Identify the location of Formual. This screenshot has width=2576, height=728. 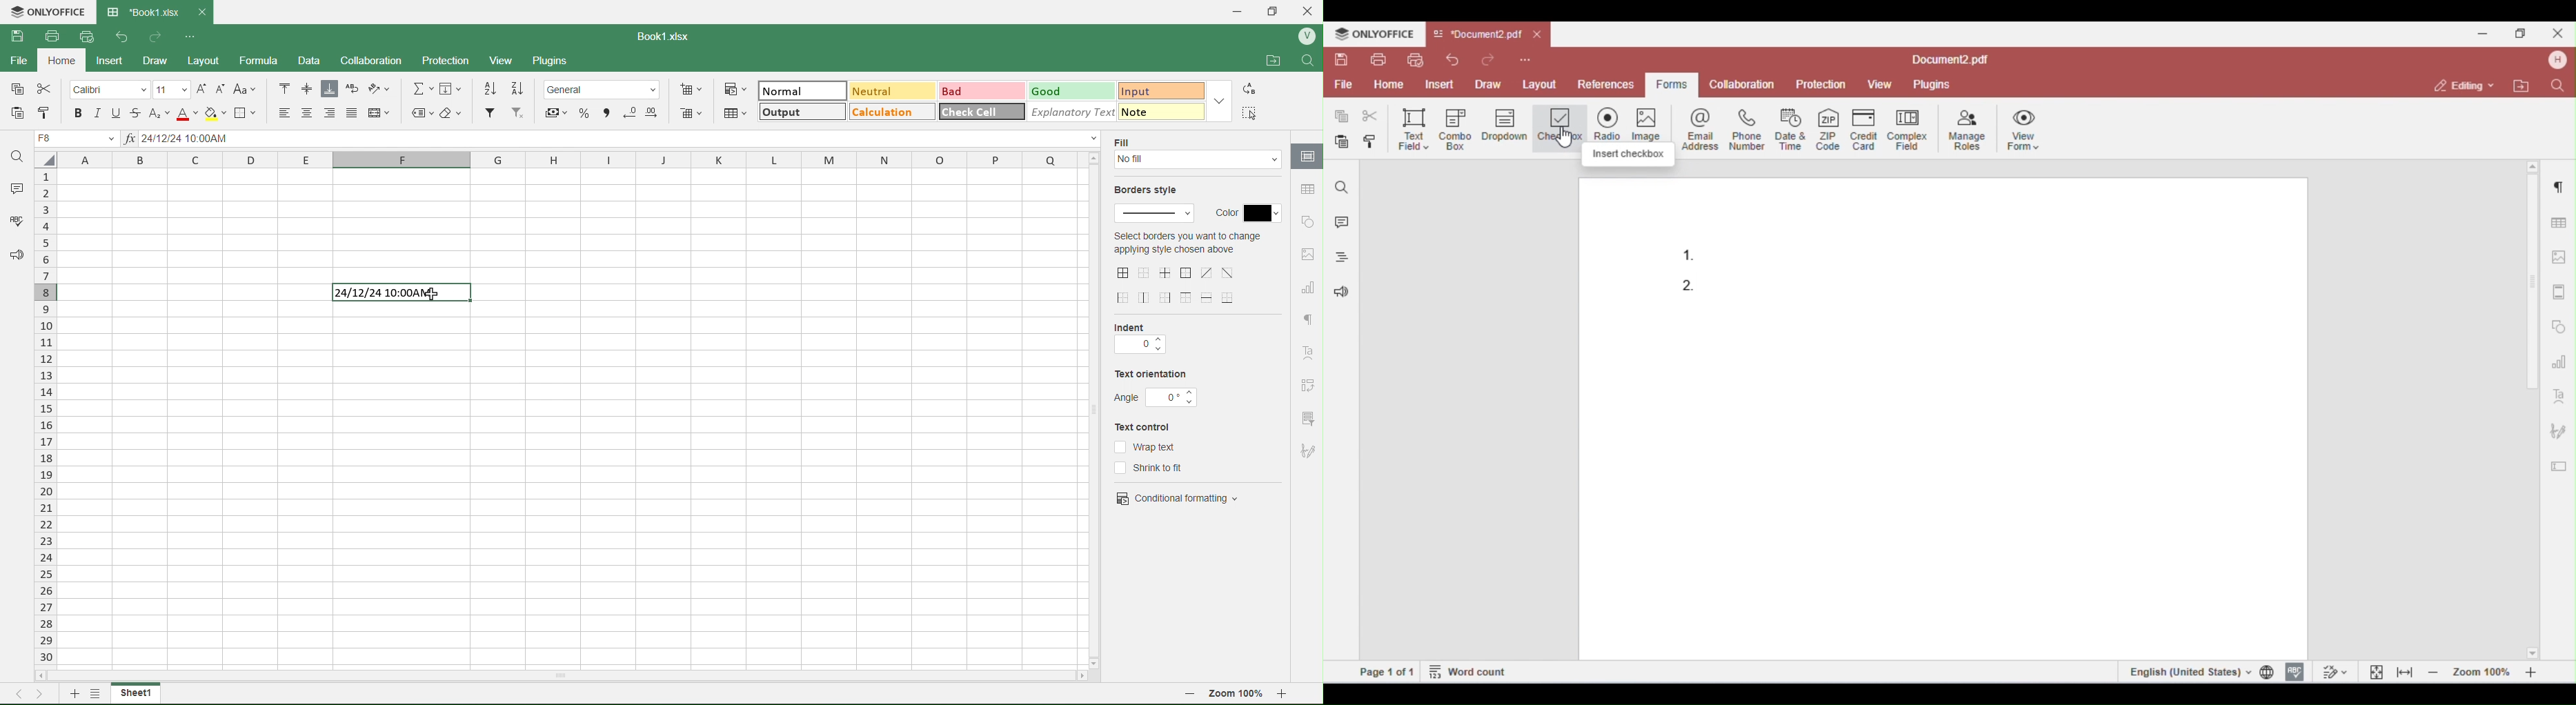
(269, 61).